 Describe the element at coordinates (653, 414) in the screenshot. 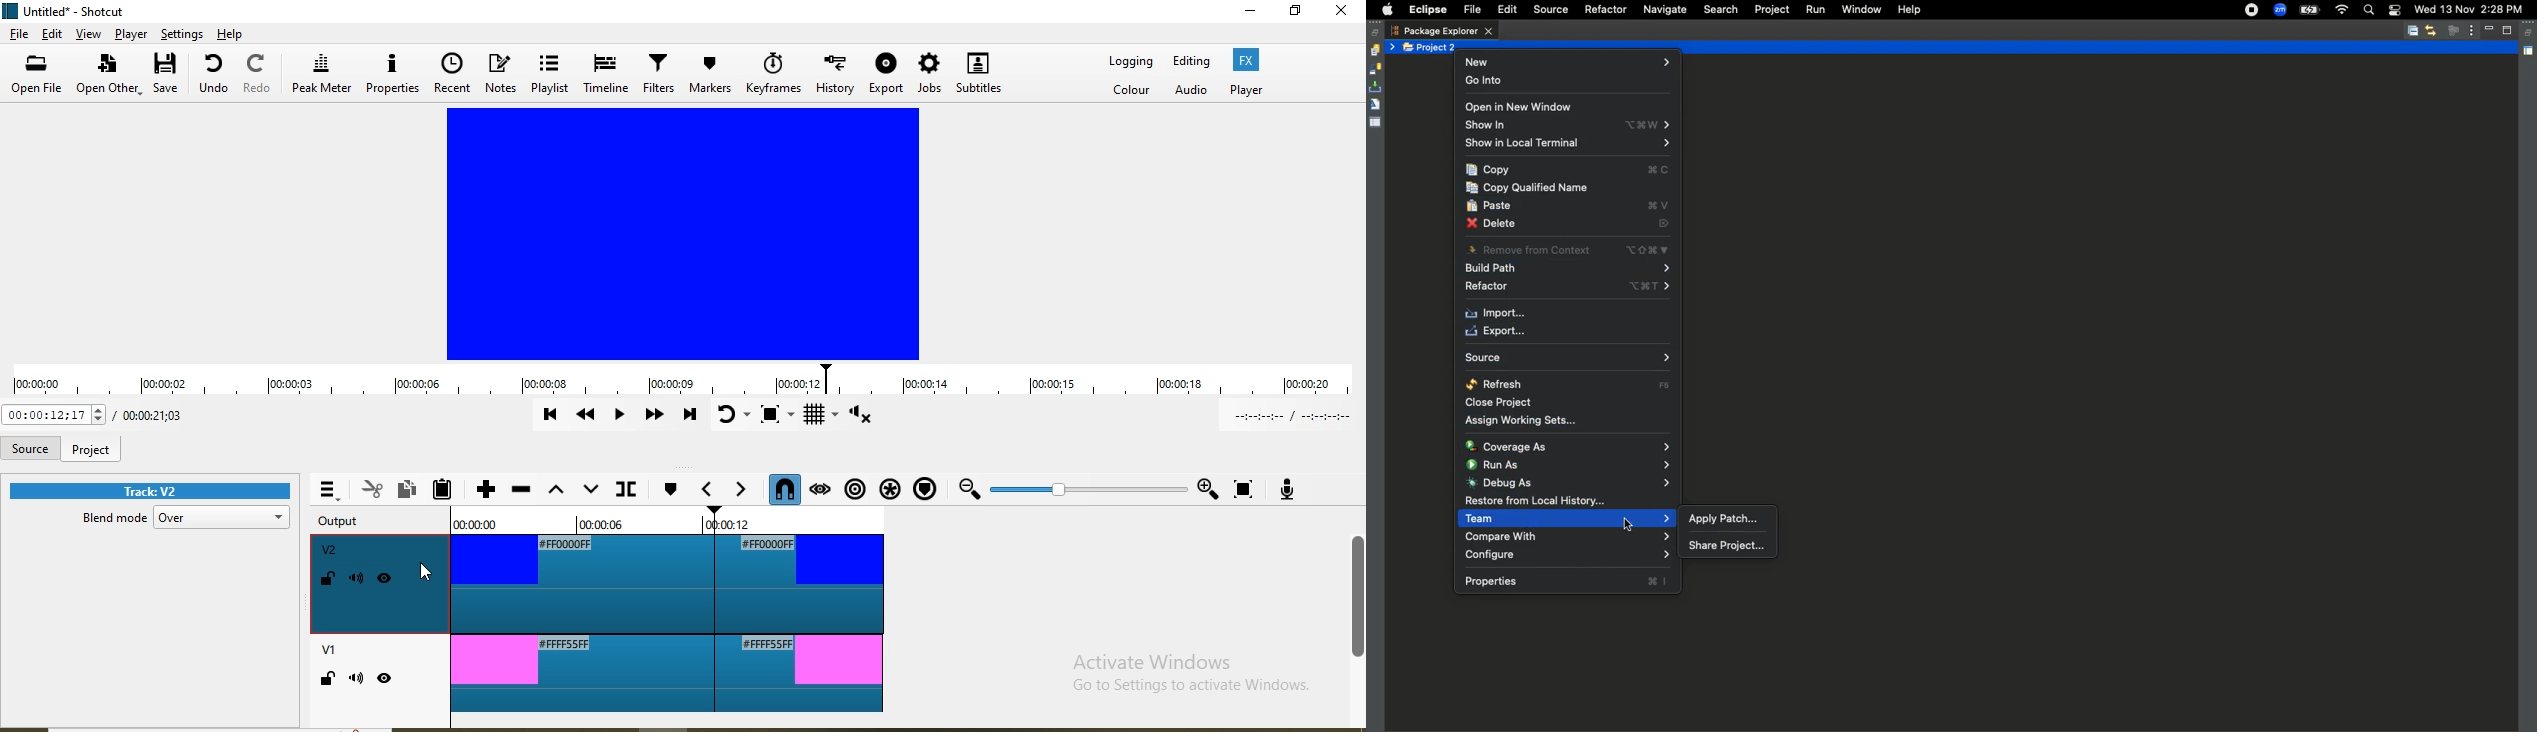

I see `Play quickly forward` at that location.